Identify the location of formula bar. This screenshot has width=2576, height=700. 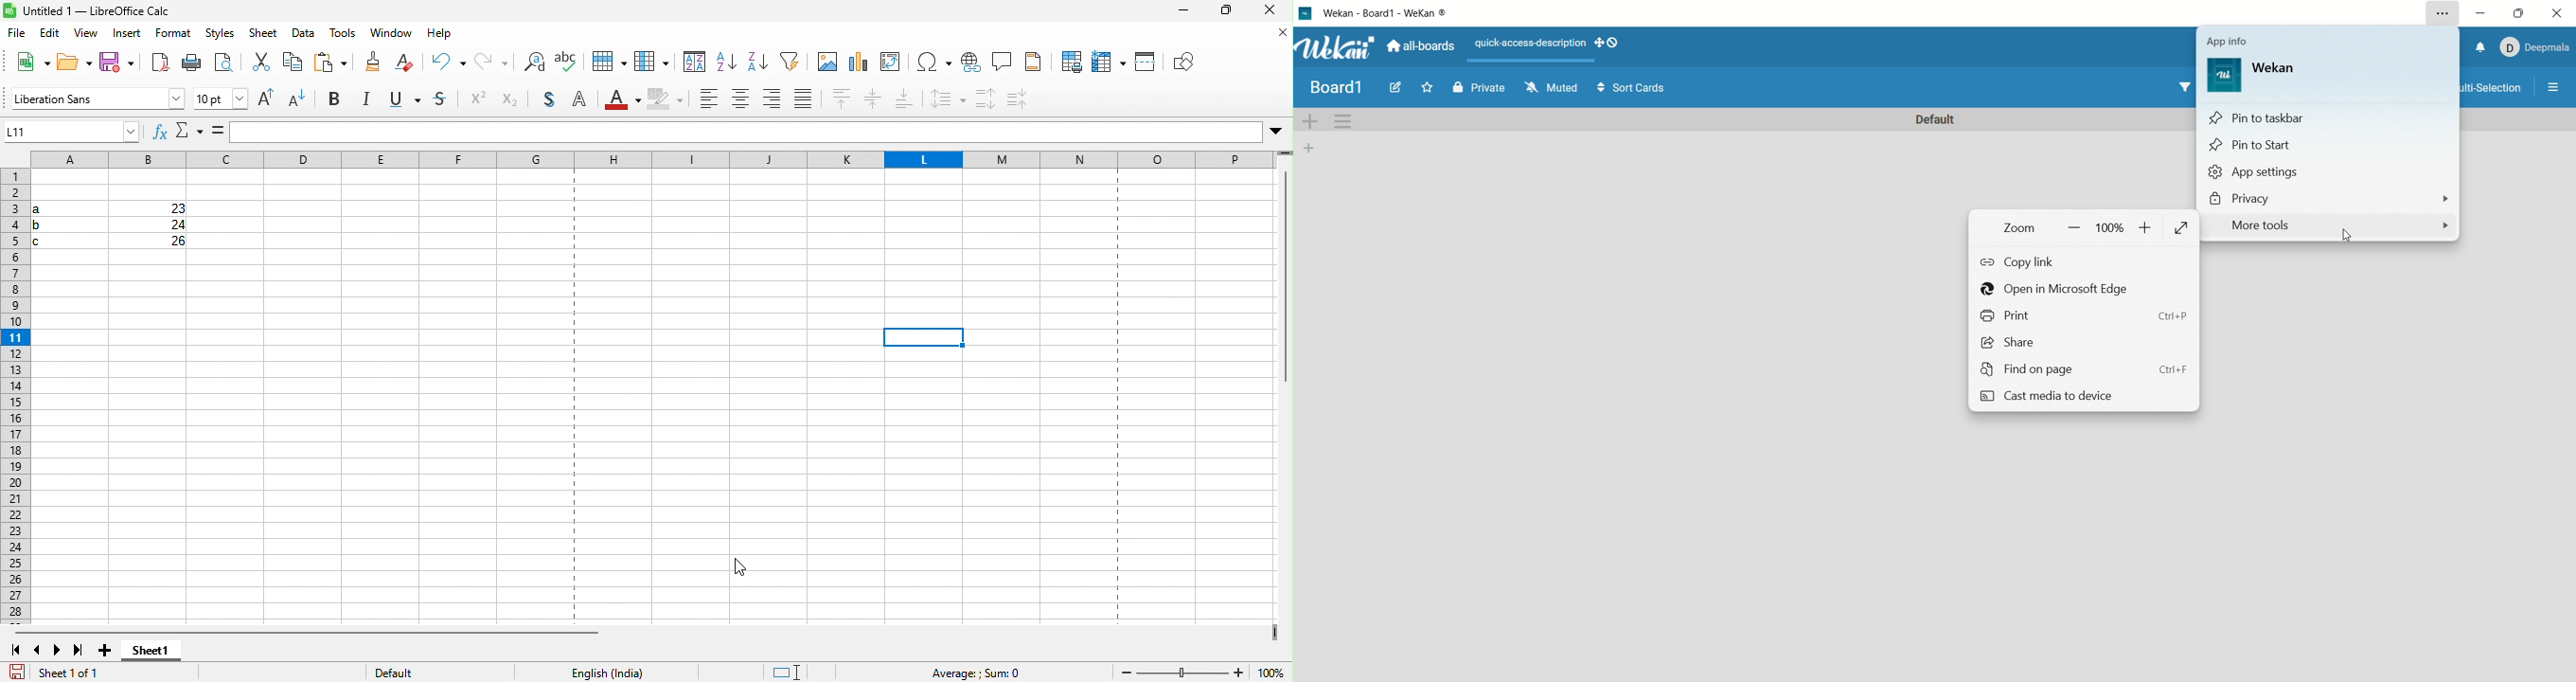
(759, 130).